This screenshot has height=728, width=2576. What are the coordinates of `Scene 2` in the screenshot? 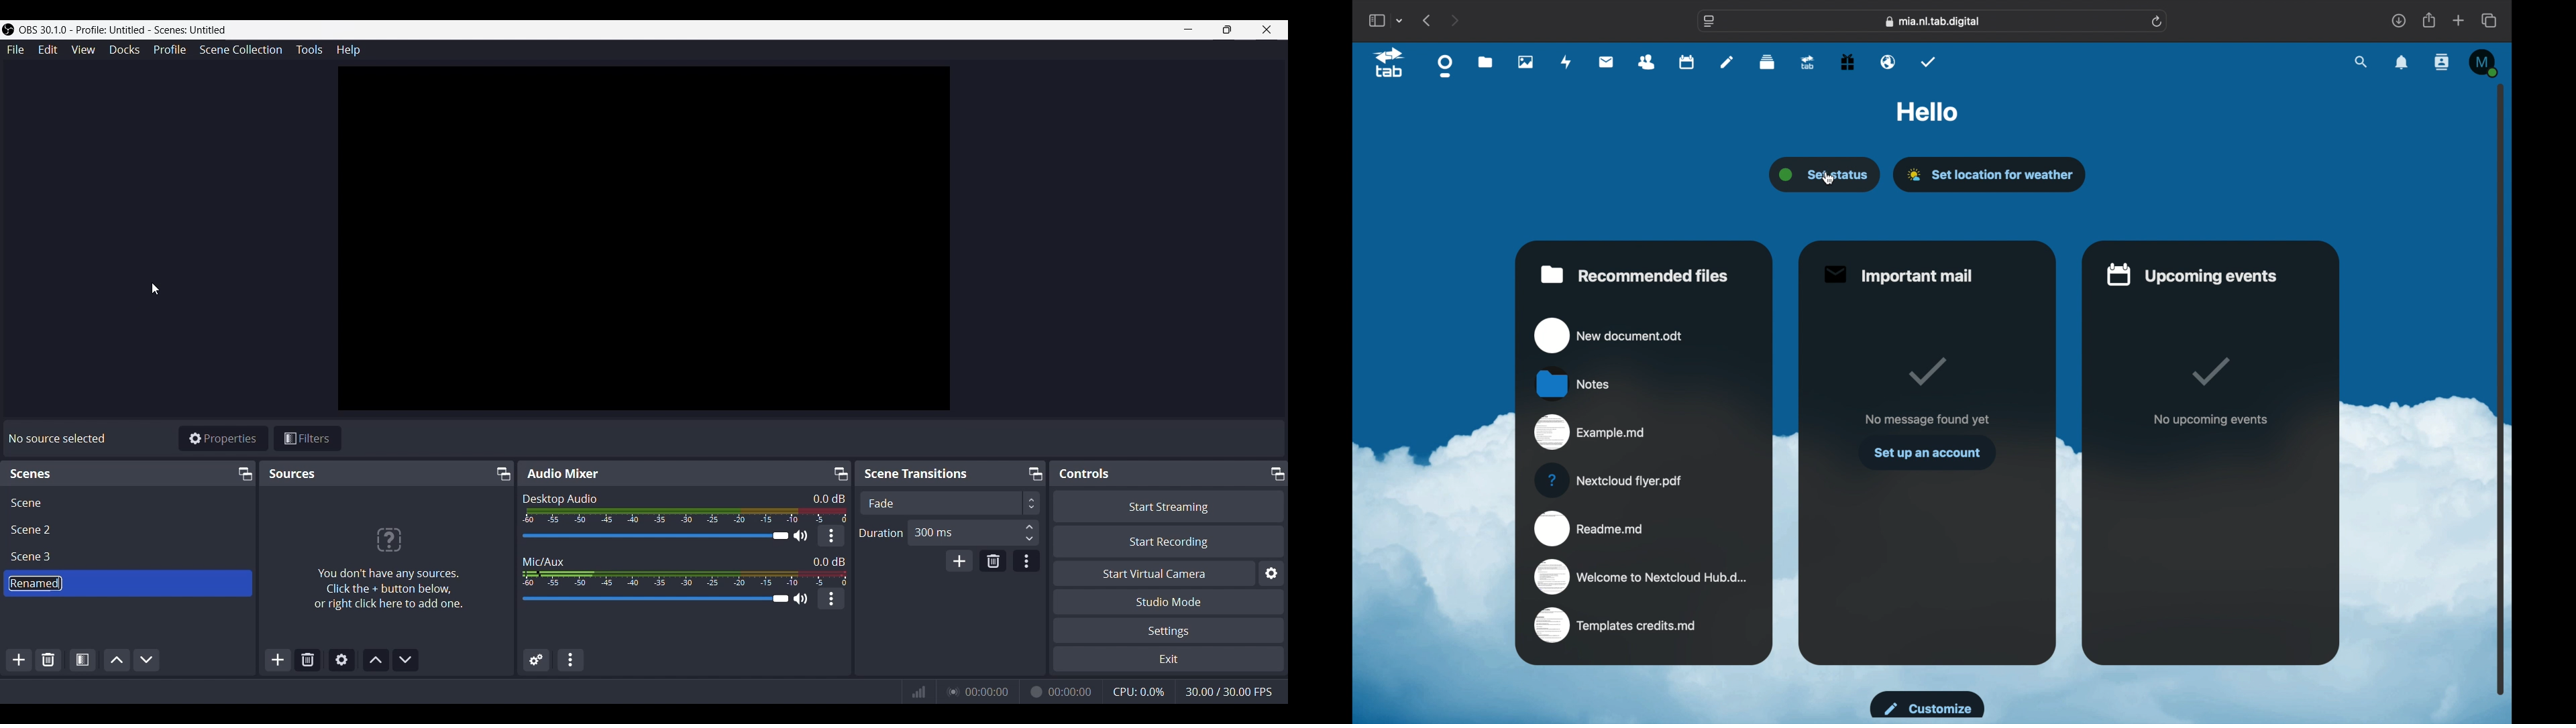 It's located at (34, 530).